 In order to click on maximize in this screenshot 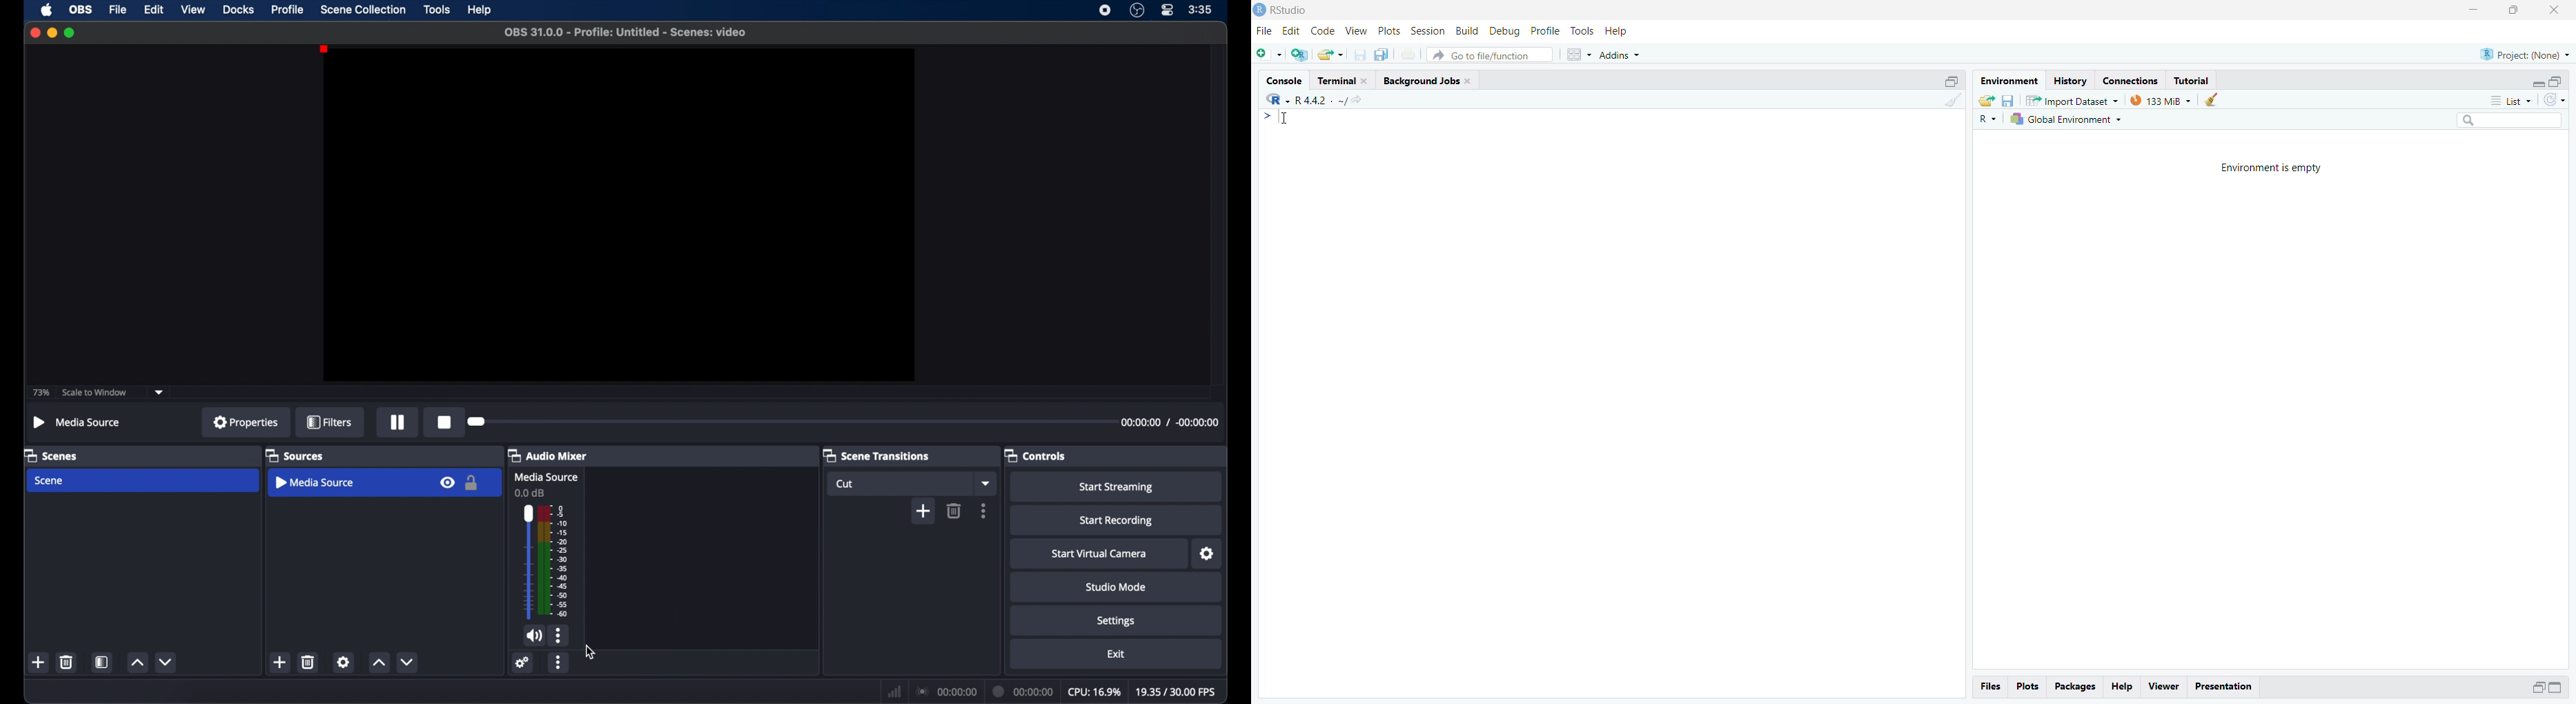, I will do `click(70, 33)`.